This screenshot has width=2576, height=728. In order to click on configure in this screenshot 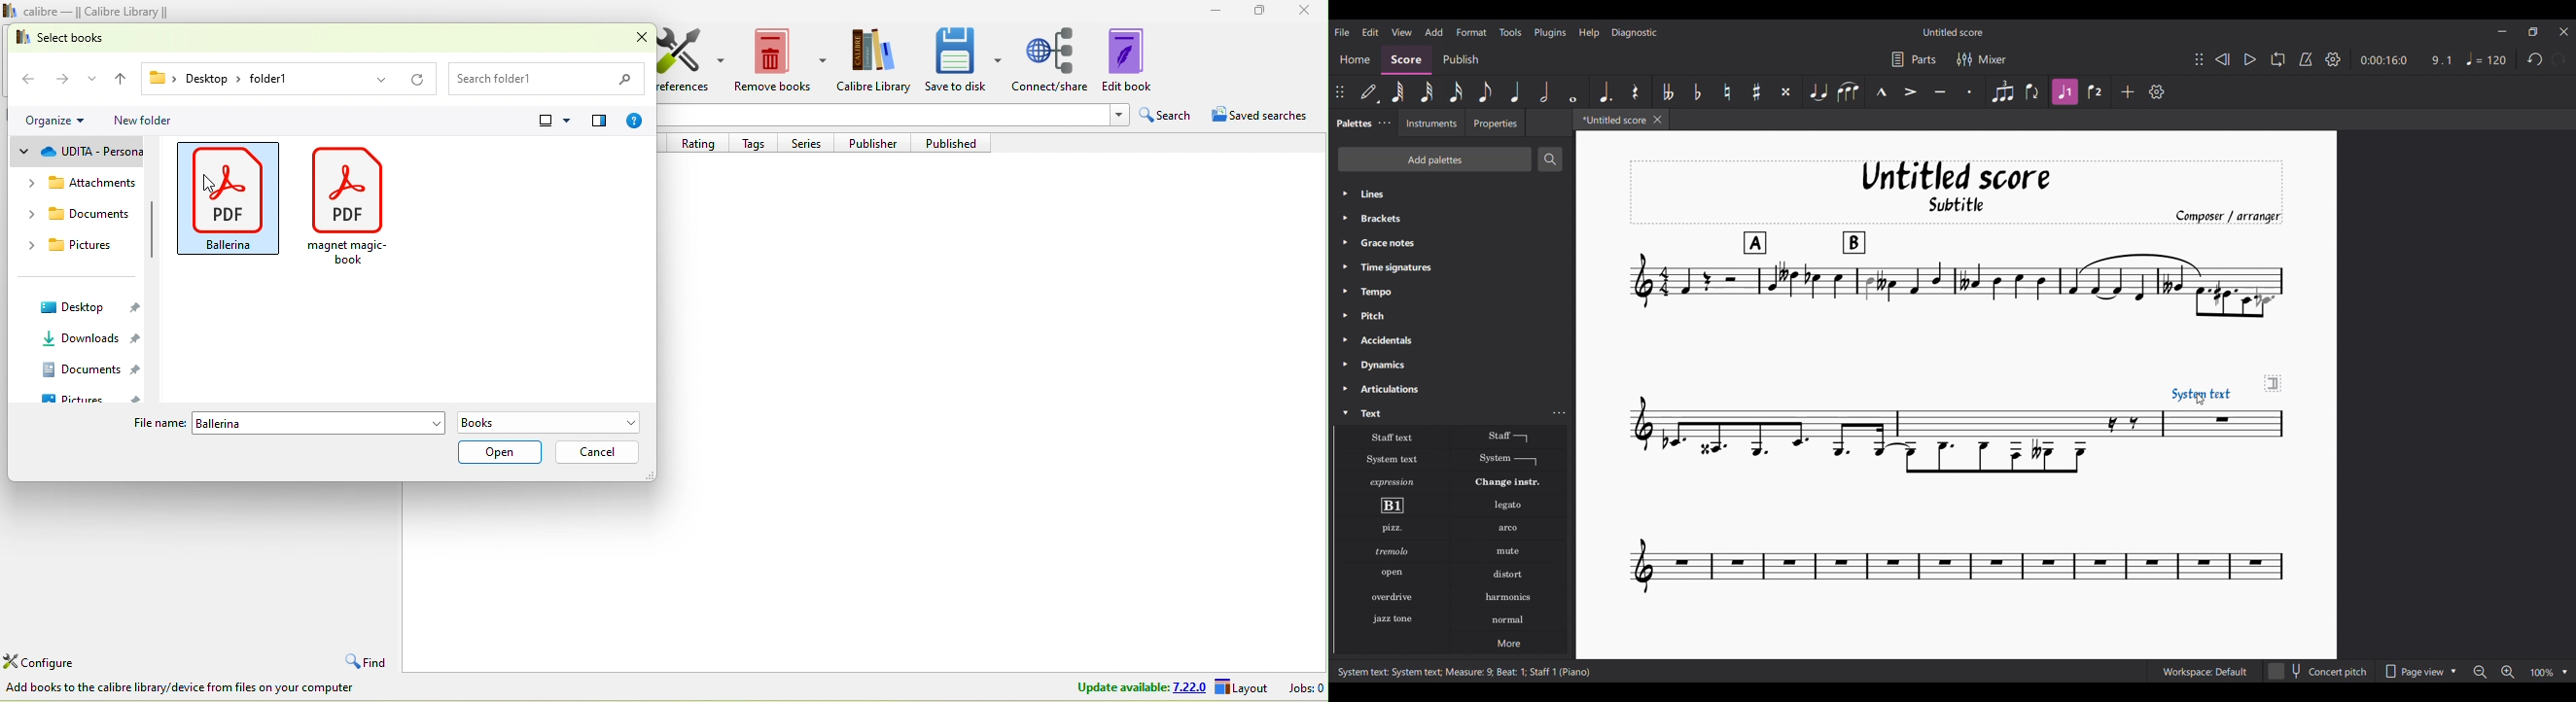, I will do `click(46, 662)`.